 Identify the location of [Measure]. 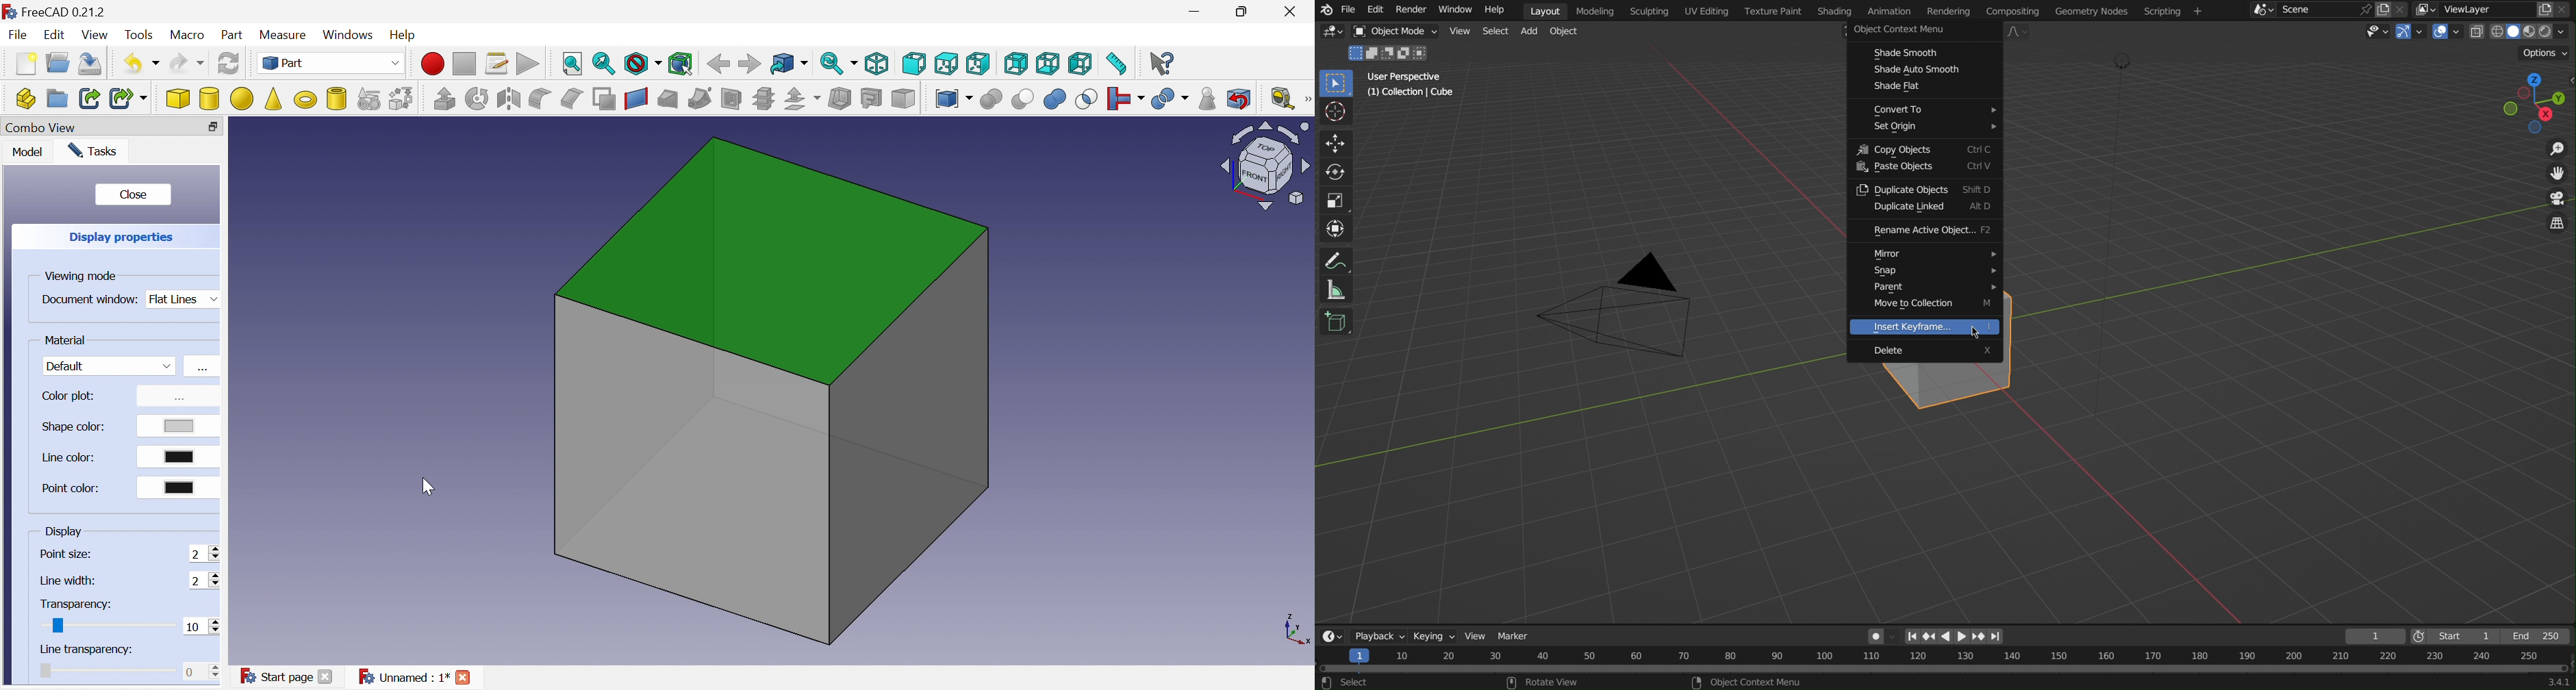
(1306, 98).